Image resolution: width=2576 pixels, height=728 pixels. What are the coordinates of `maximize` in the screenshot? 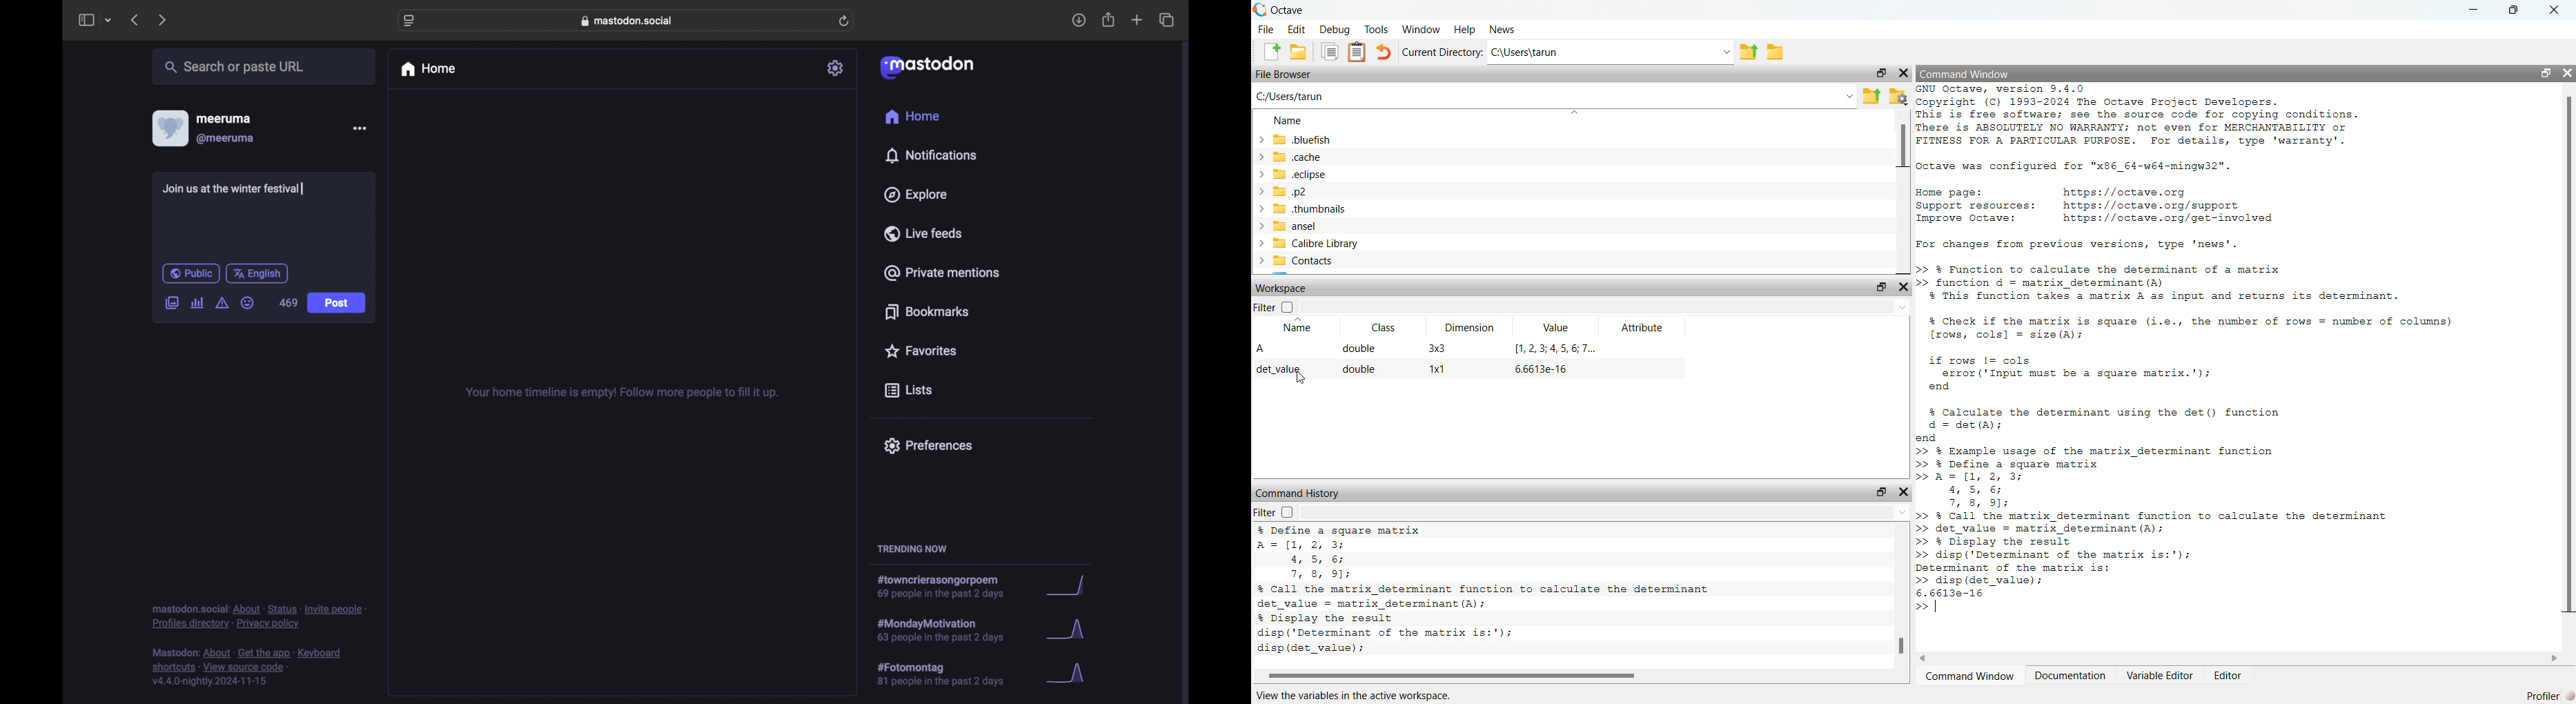 It's located at (1879, 289).